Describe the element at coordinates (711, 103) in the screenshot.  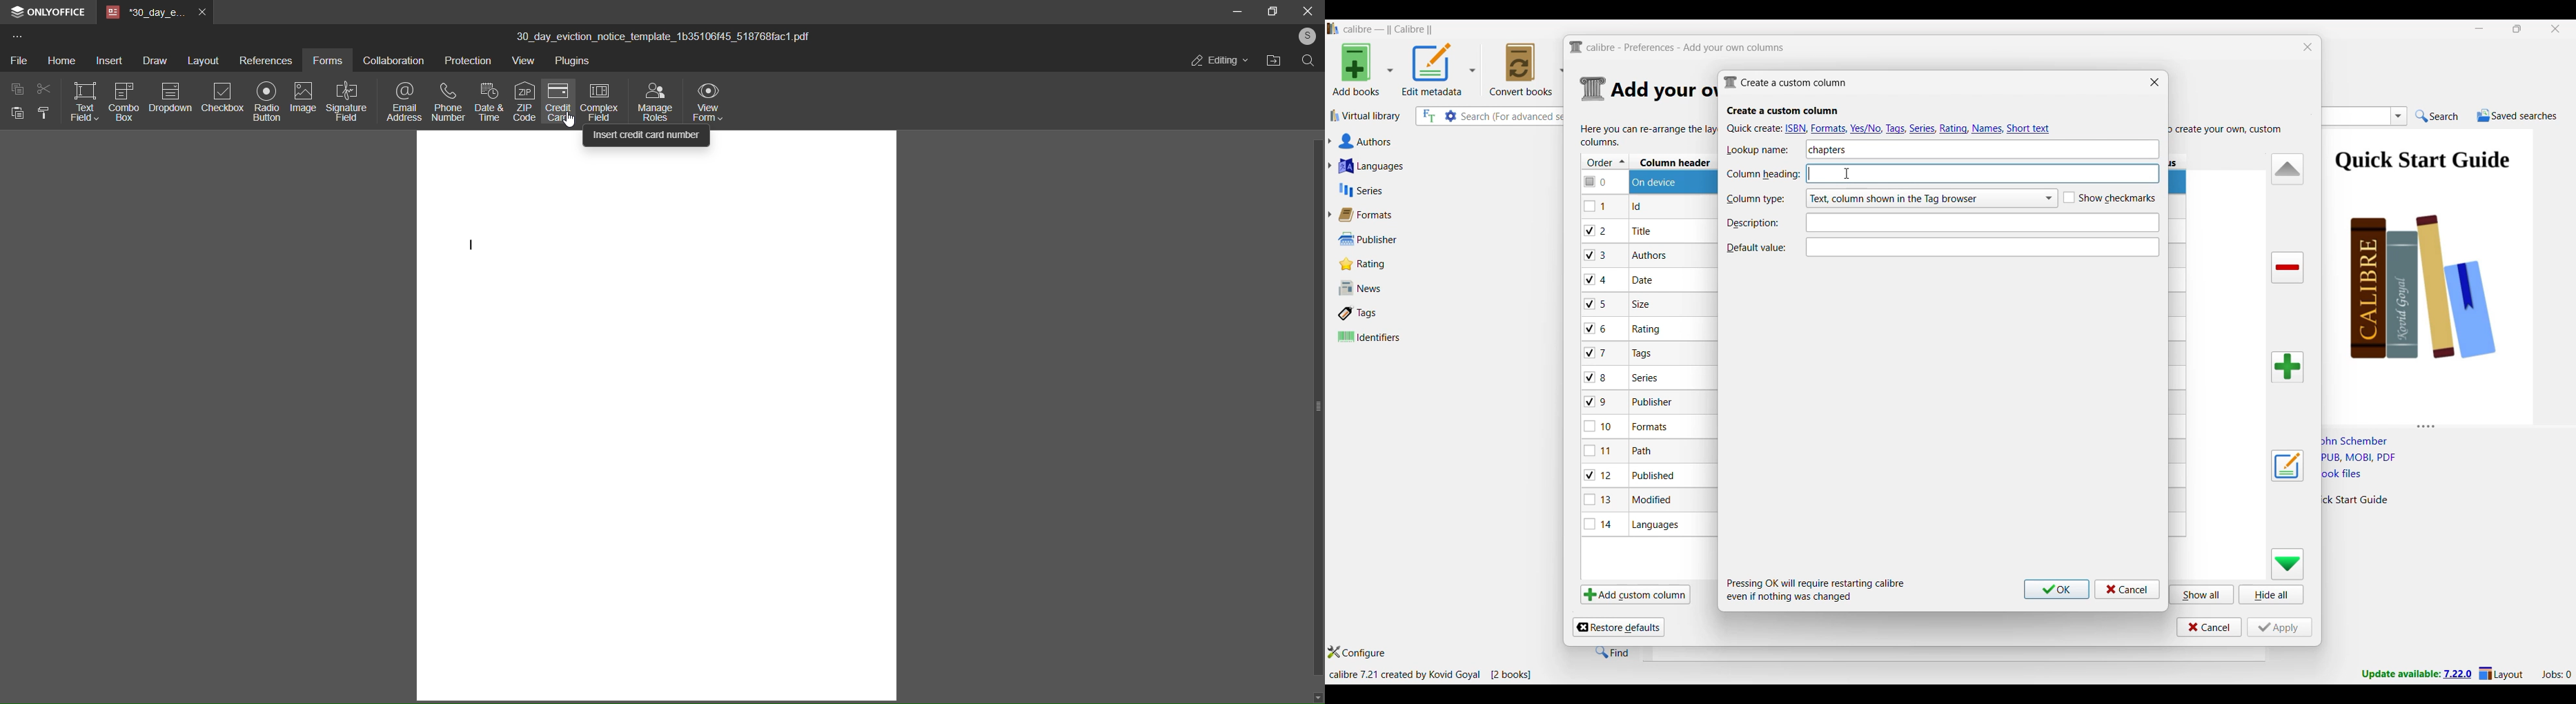
I see `view form` at that location.